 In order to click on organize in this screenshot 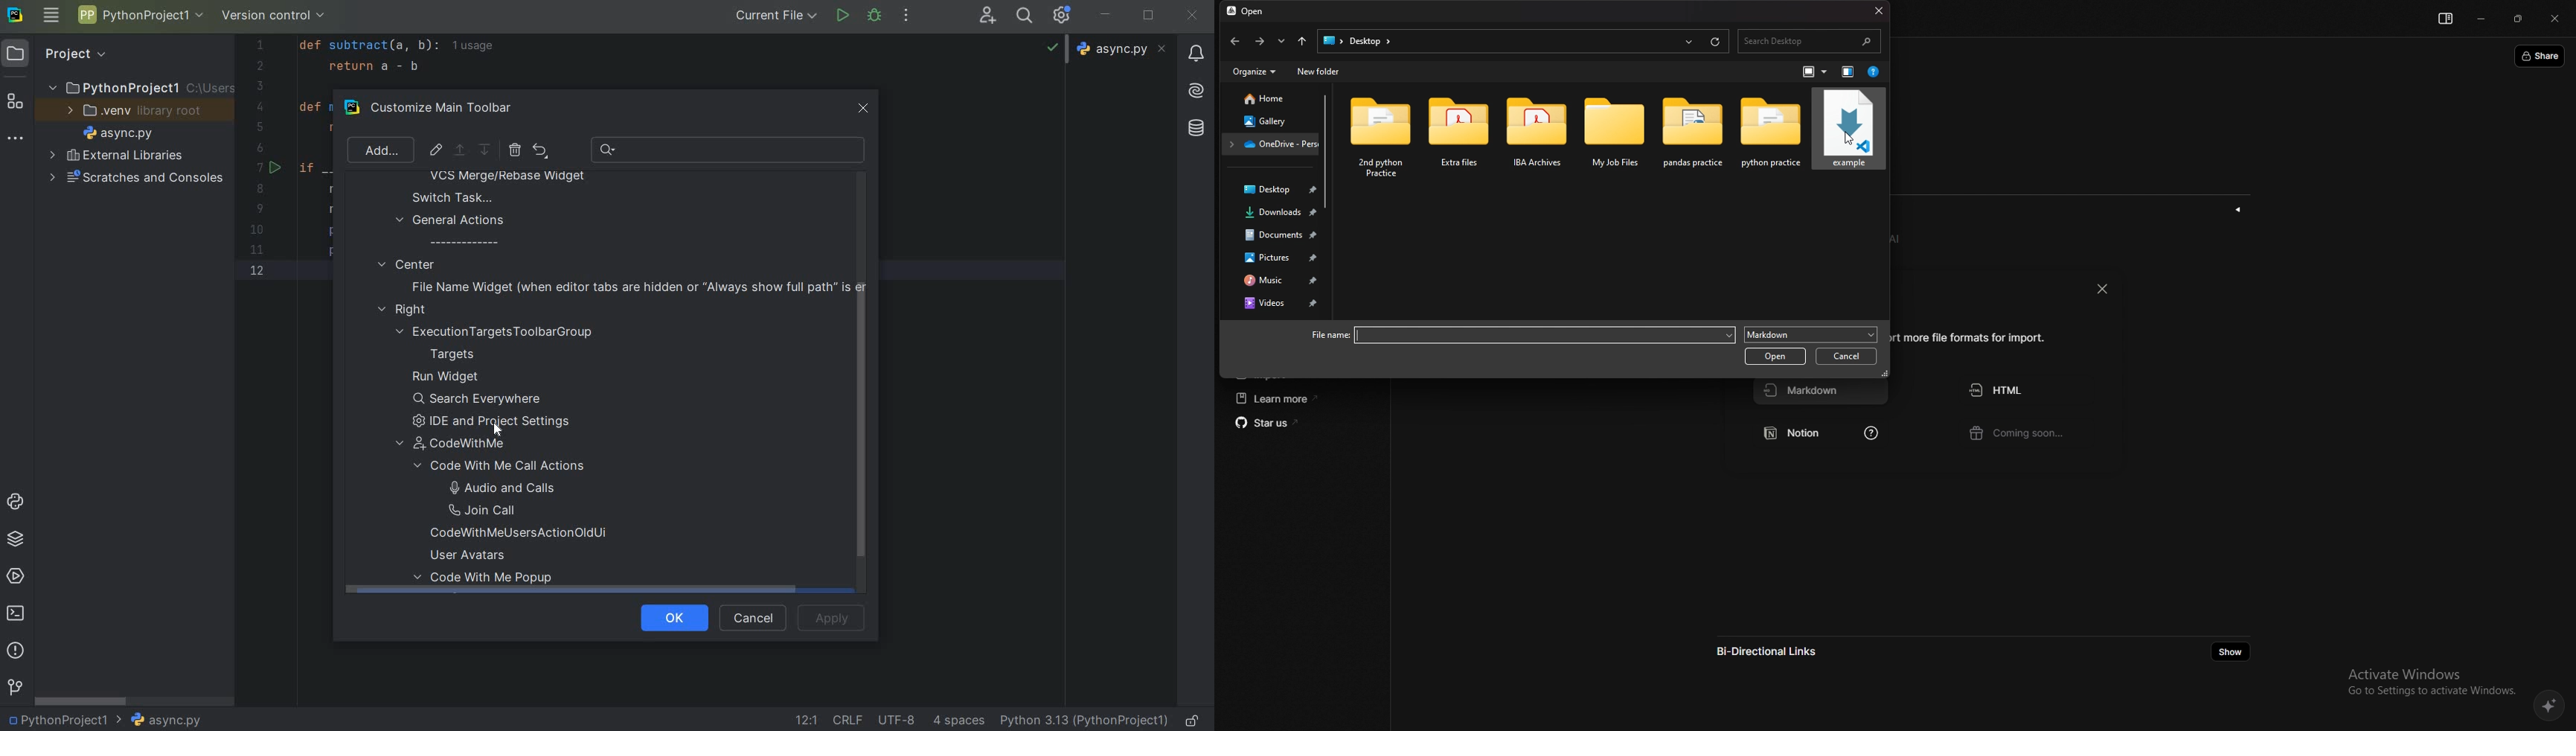, I will do `click(1255, 72)`.